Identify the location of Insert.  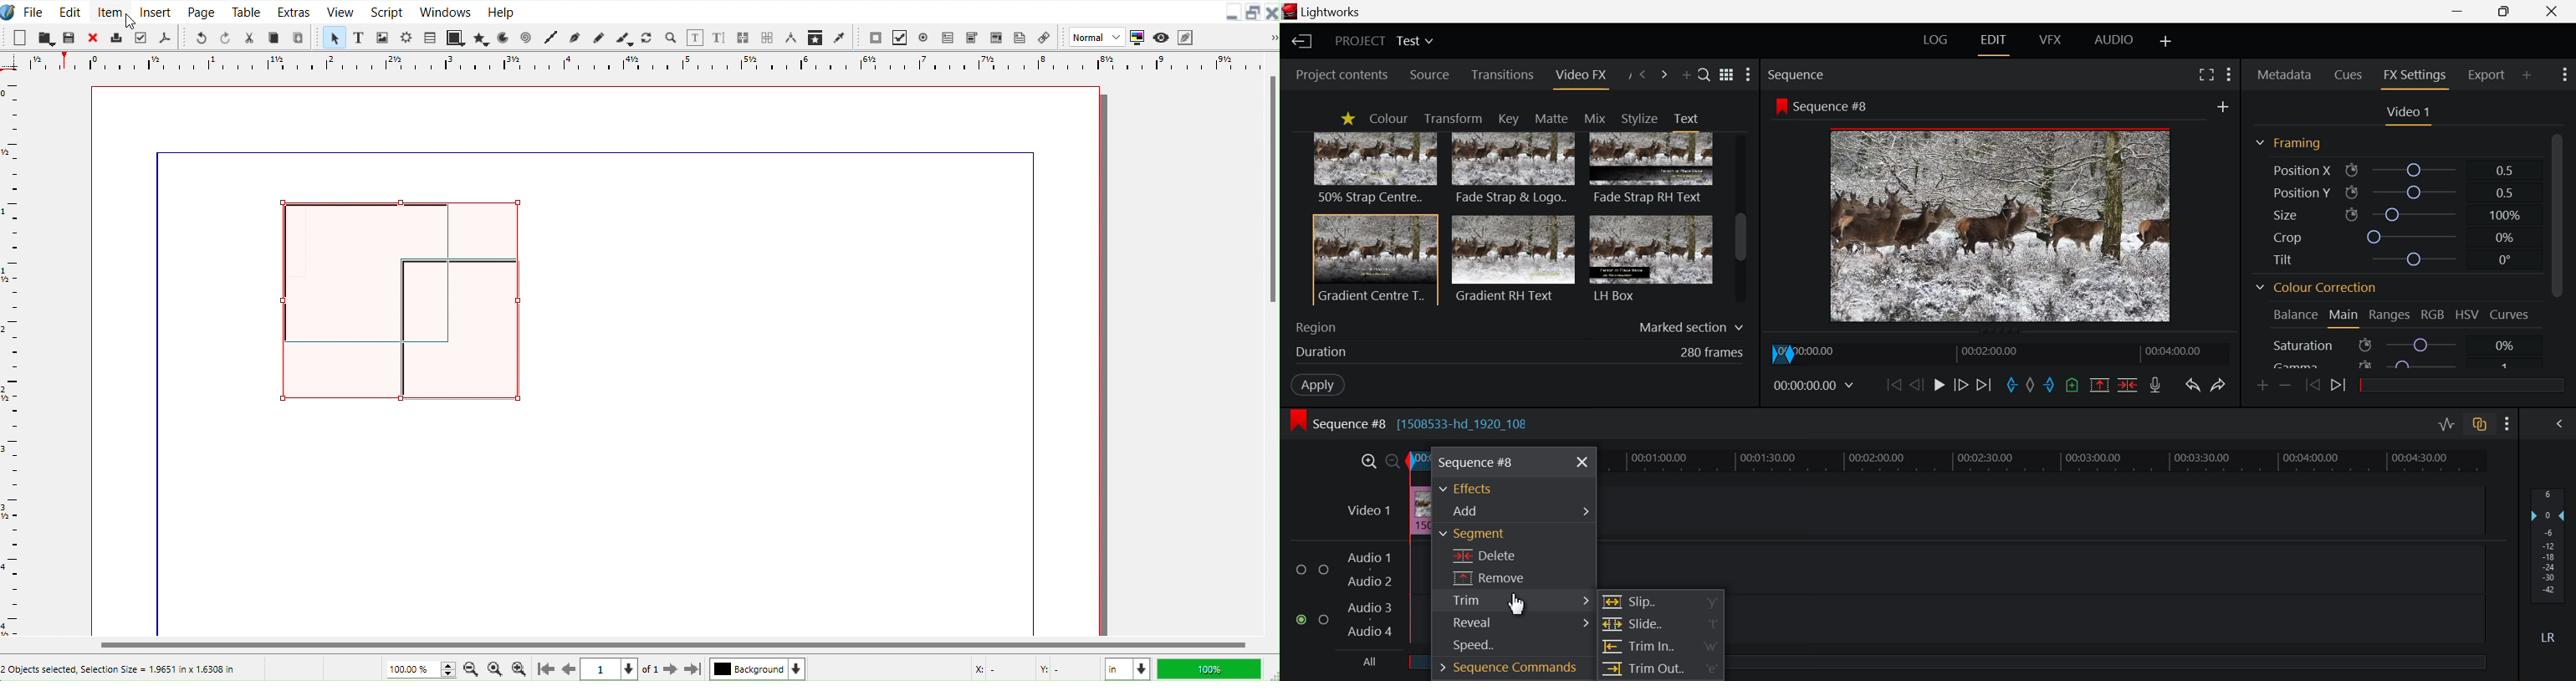
(156, 11).